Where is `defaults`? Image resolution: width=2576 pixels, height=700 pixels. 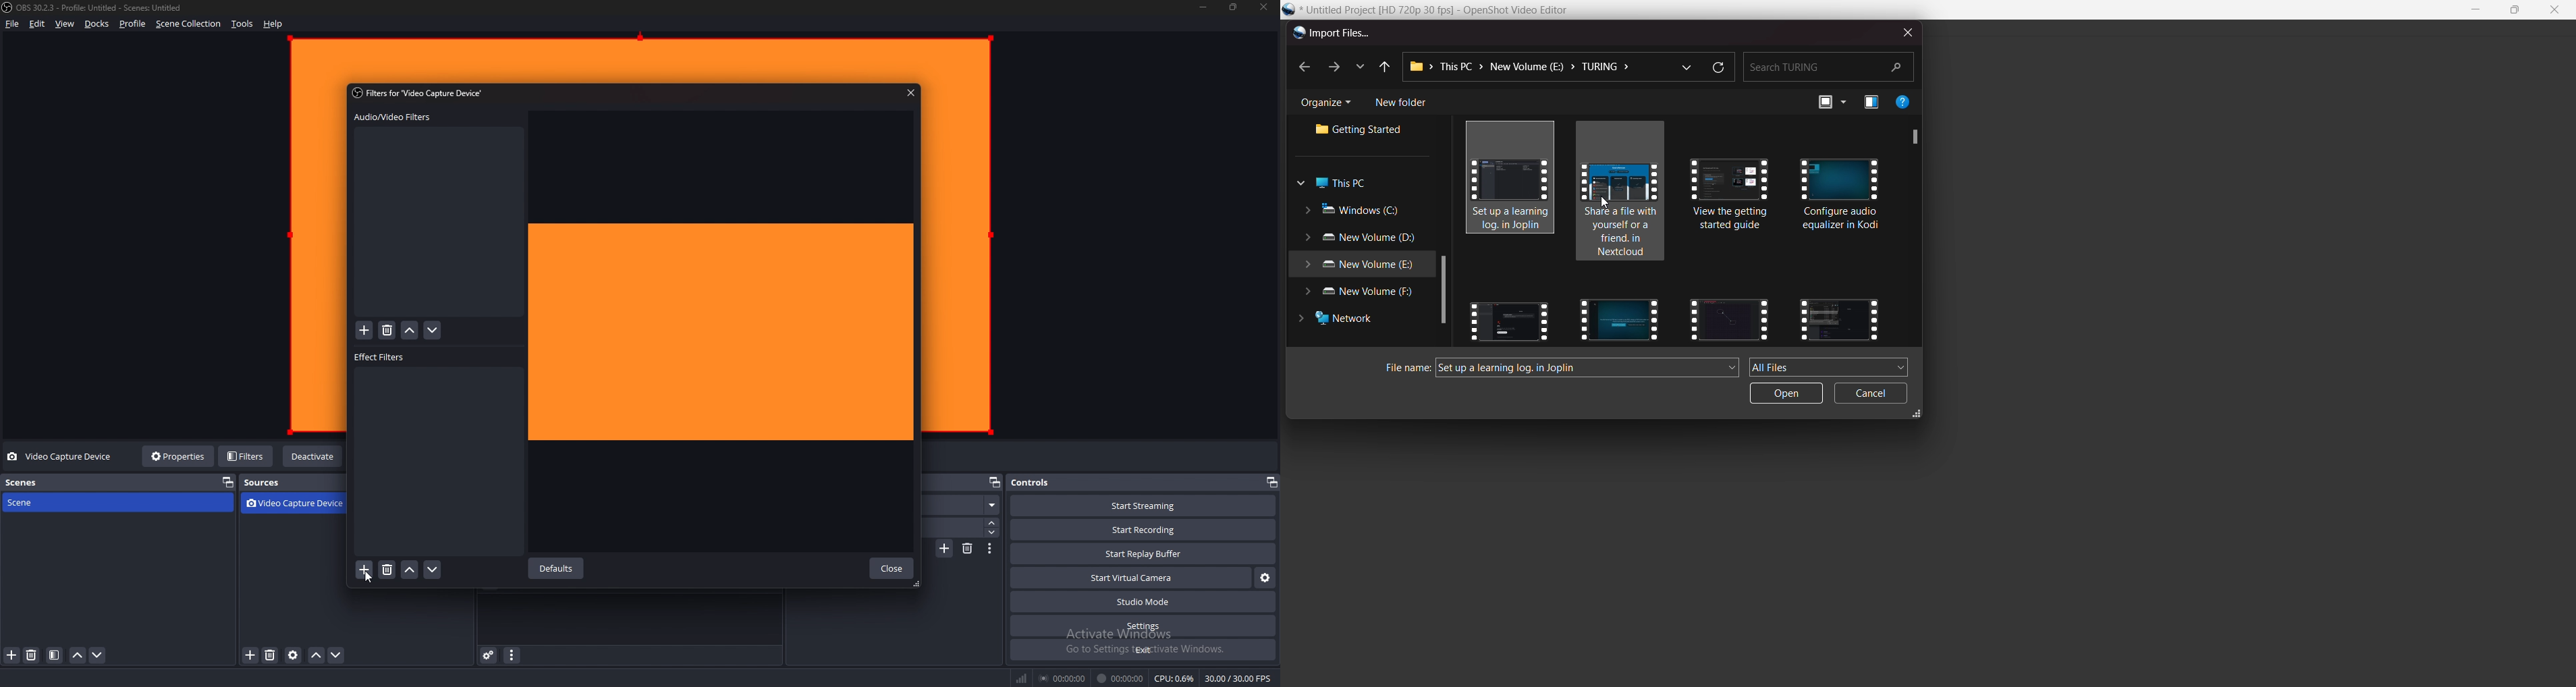
defaults is located at coordinates (558, 569).